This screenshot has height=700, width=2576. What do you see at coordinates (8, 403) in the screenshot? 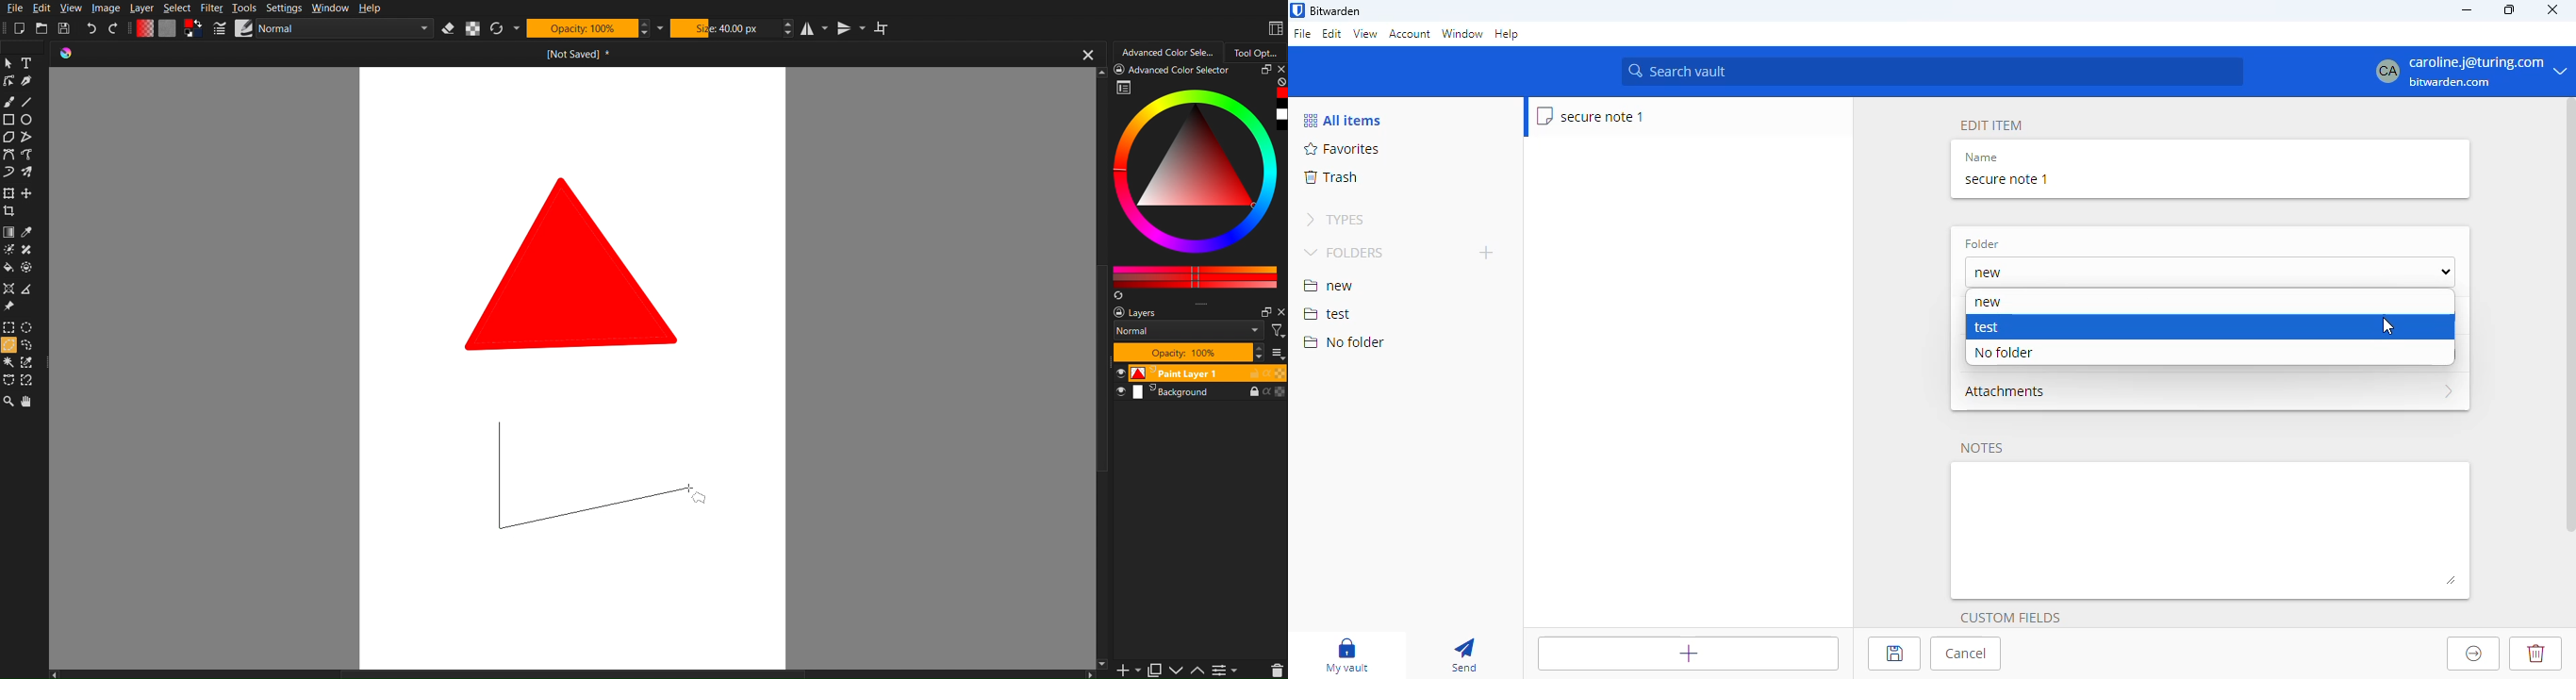
I see `Zoom` at bounding box center [8, 403].